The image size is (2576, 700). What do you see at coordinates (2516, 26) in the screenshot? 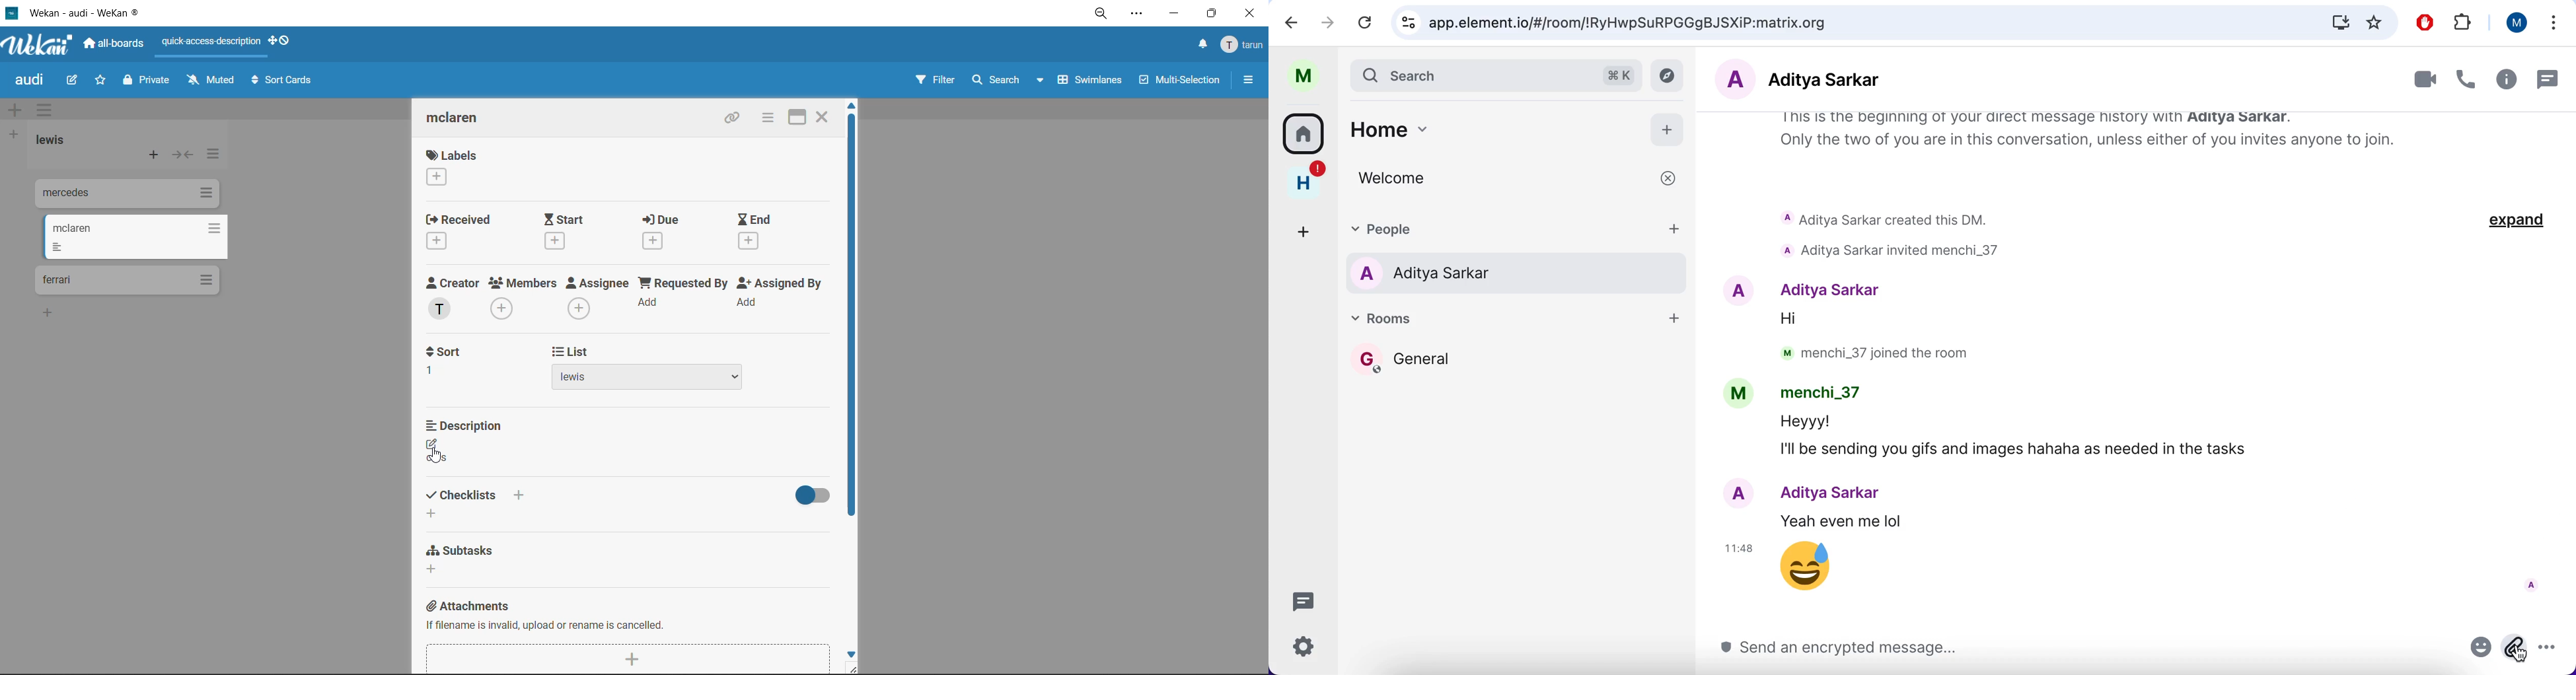
I see `user` at bounding box center [2516, 26].